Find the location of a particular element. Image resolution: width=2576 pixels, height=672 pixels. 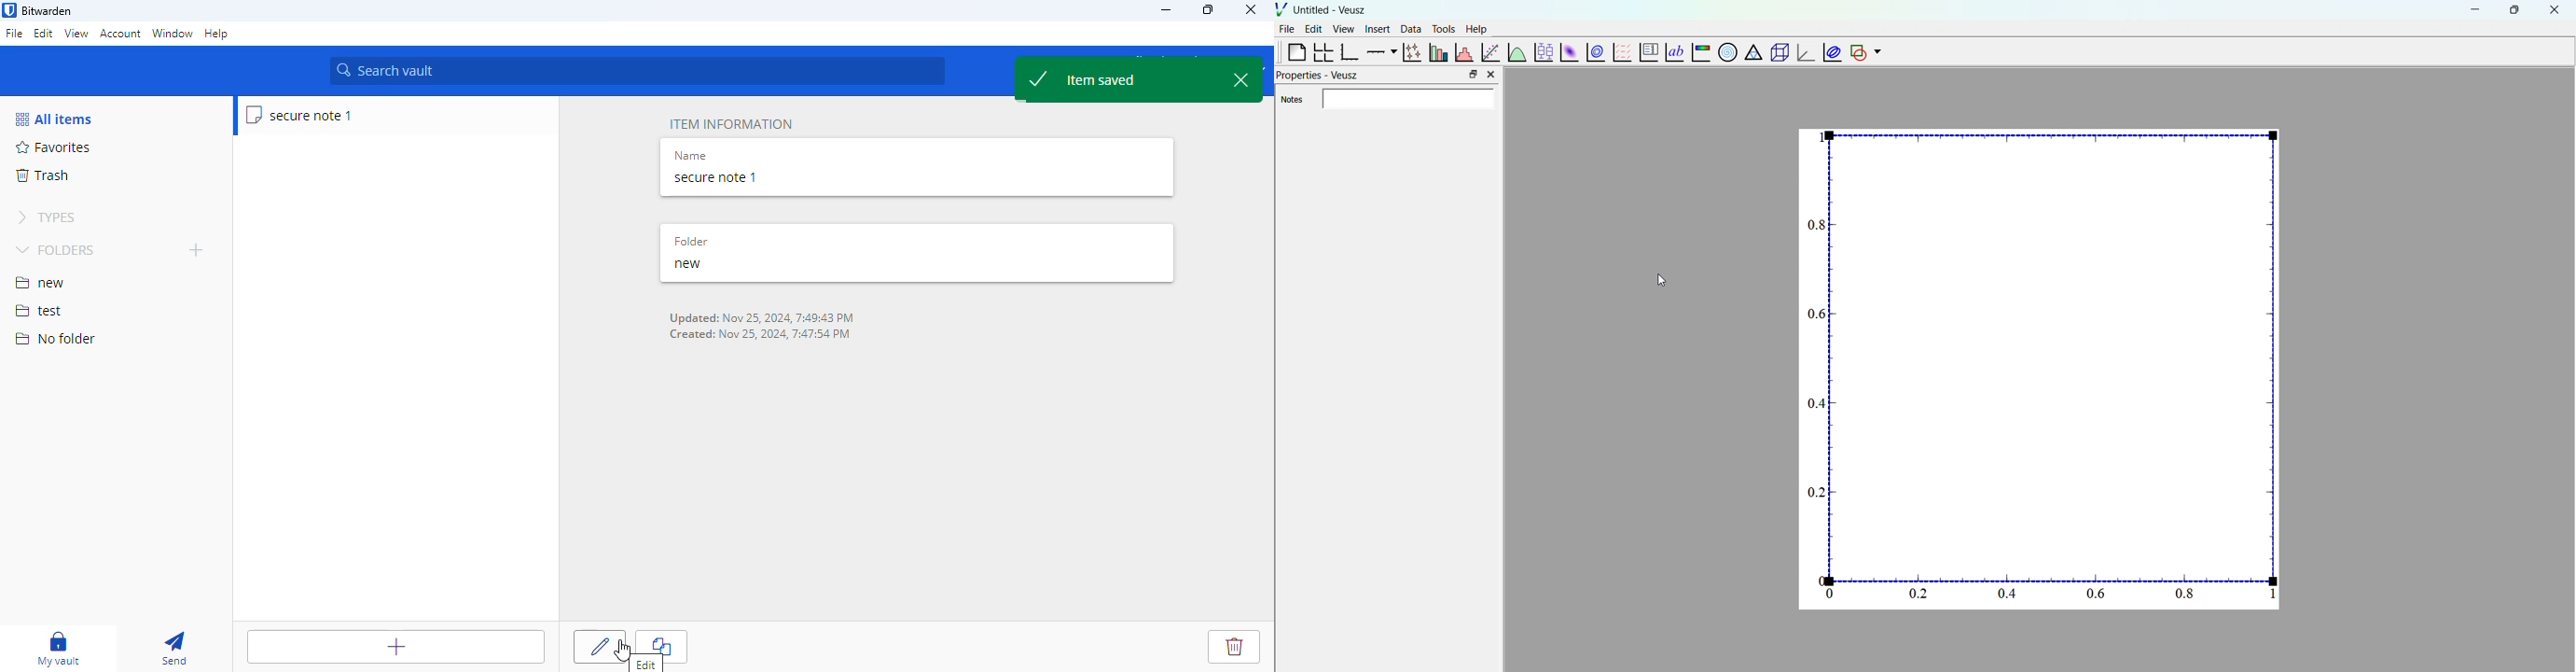

window is located at coordinates (173, 35).